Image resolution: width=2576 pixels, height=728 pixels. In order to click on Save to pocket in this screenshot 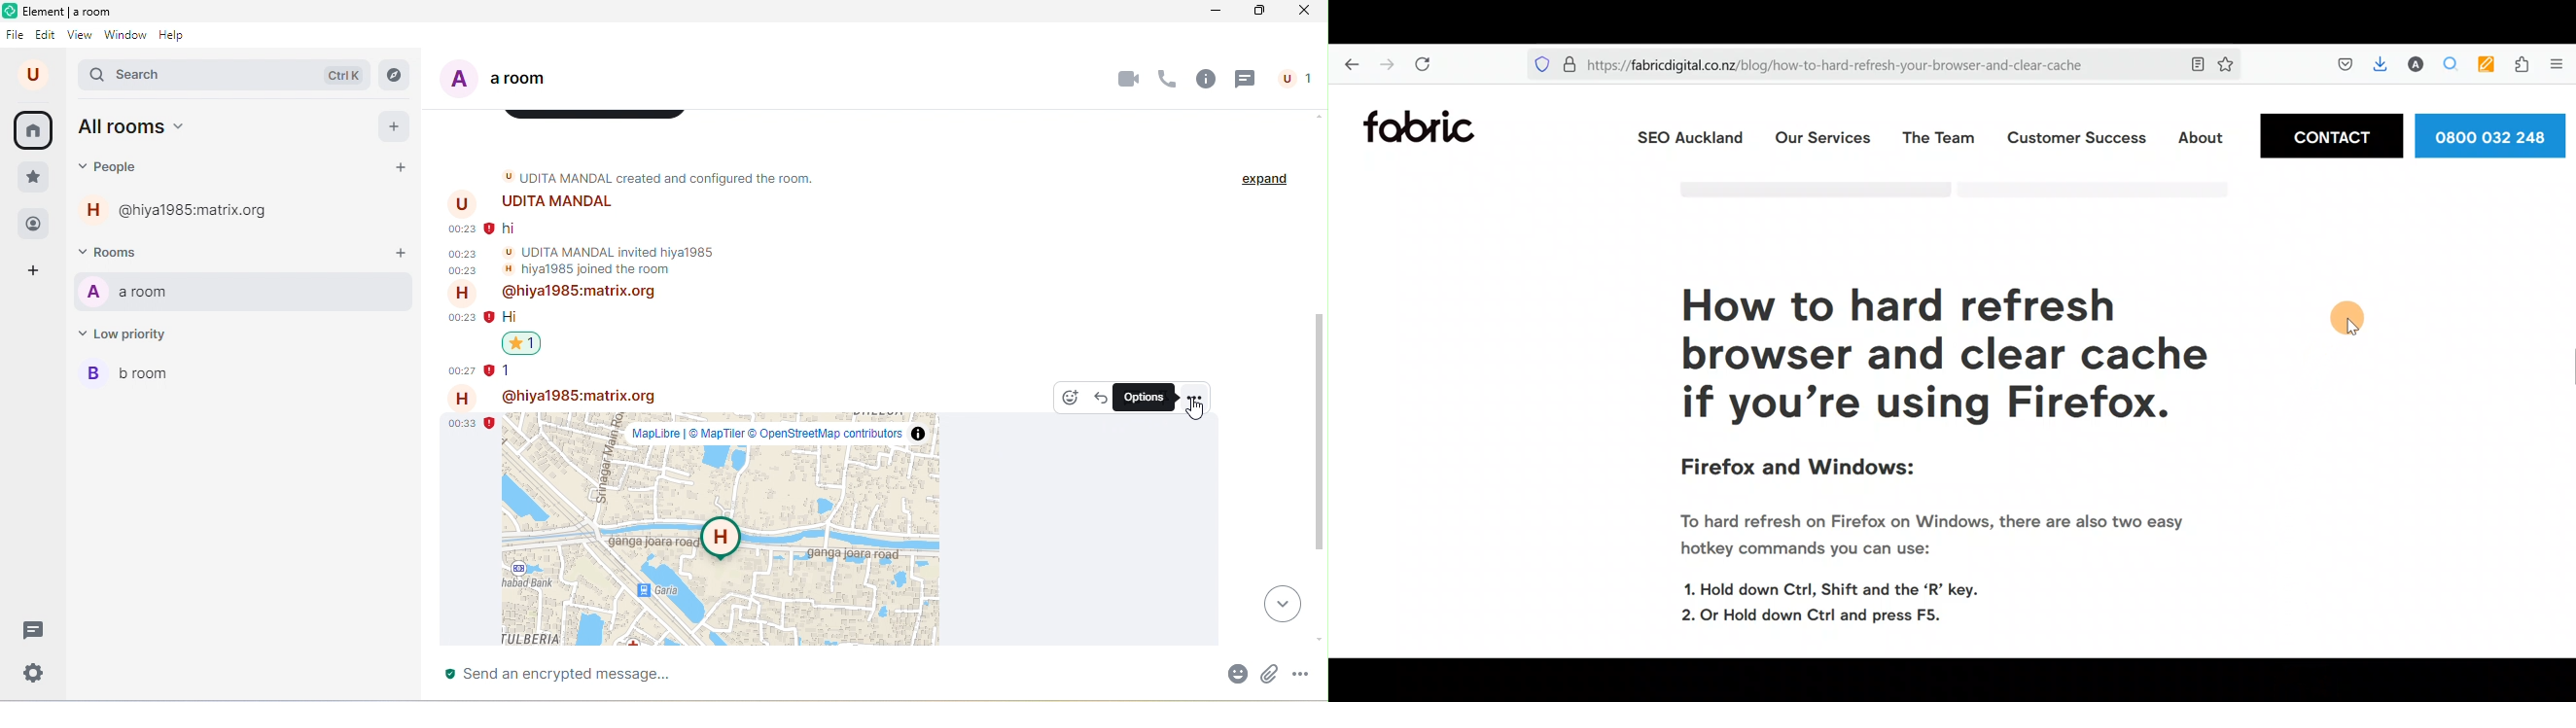, I will do `click(2343, 66)`.